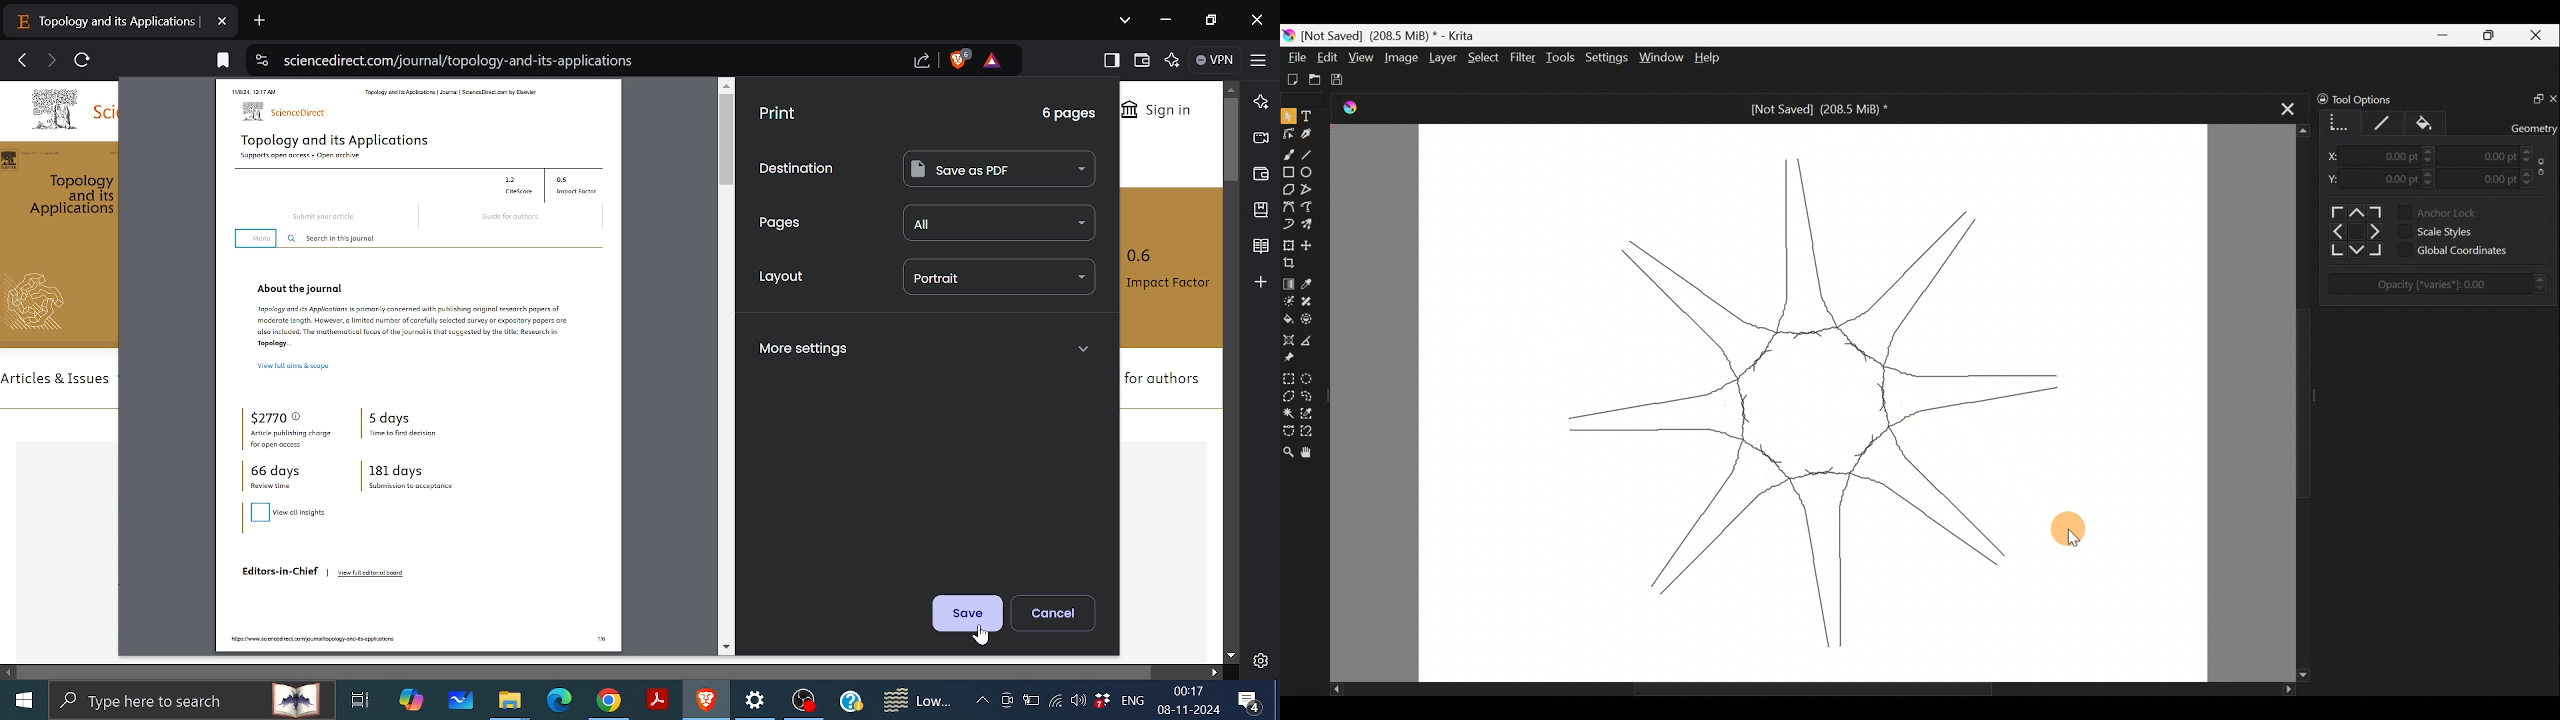  What do you see at coordinates (1288, 189) in the screenshot?
I see `Polygon` at bounding box center [1288, 189].